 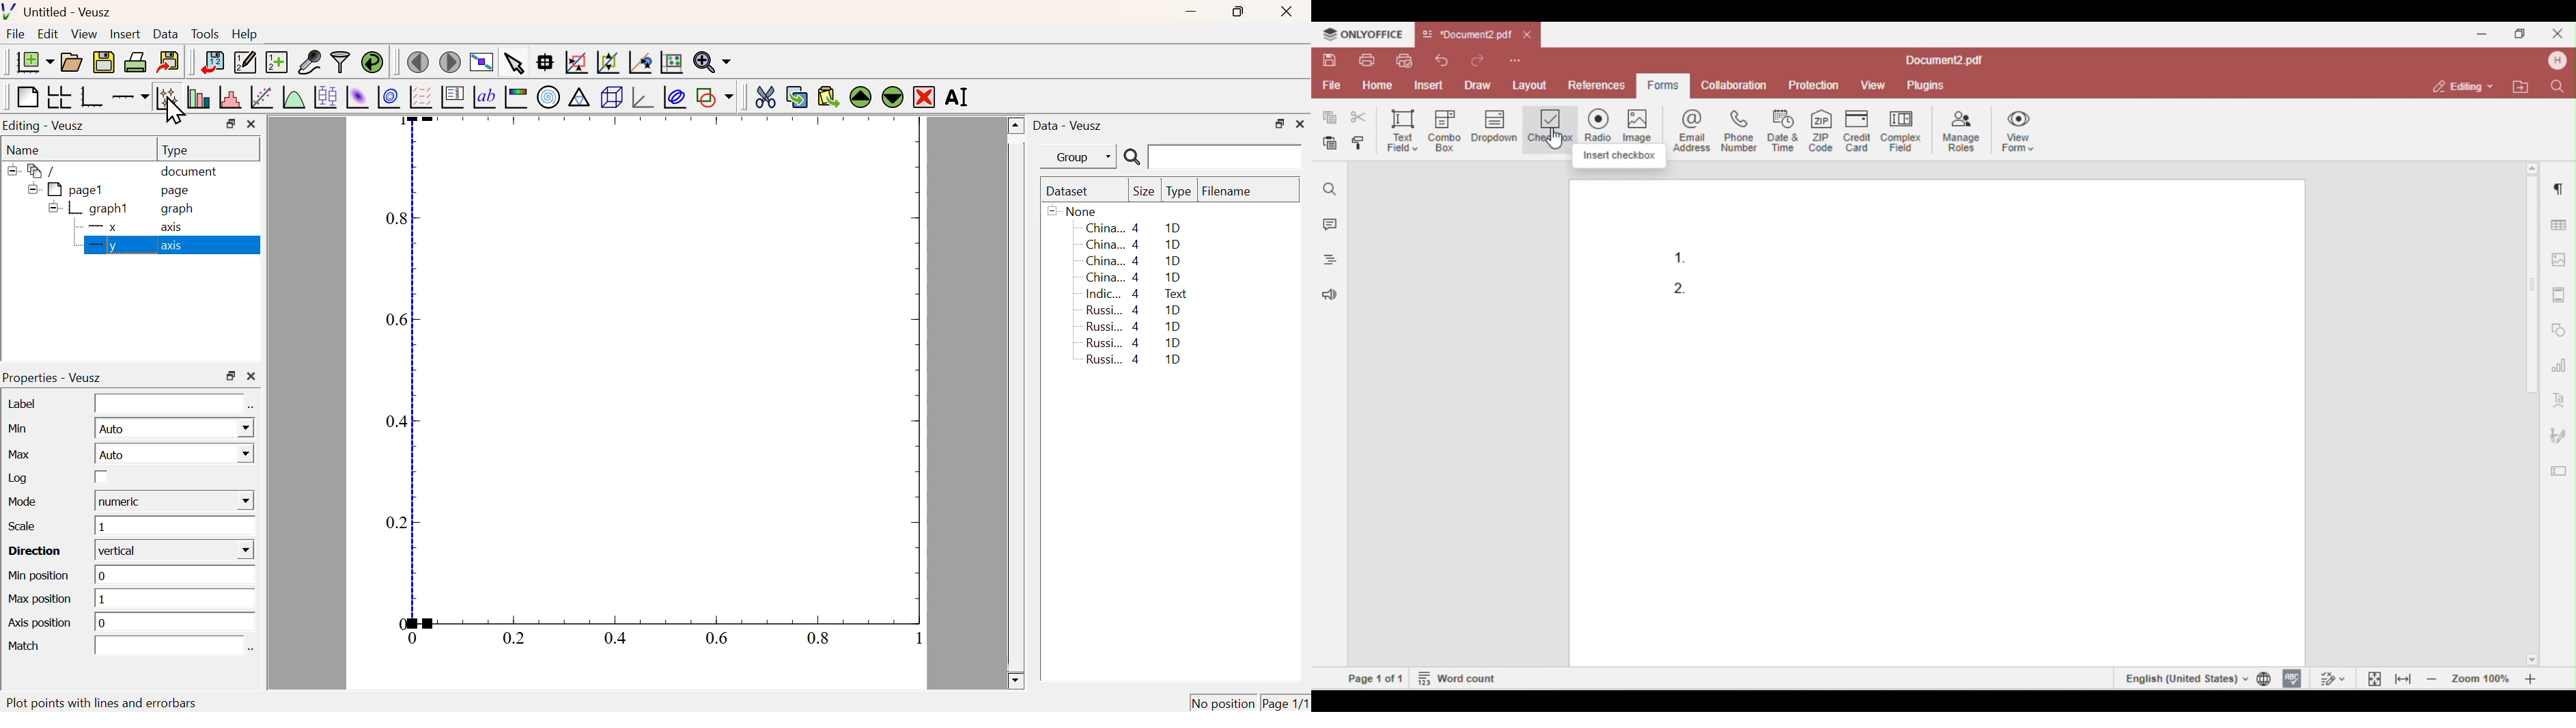 I want to click on 0, so click(x=178, y=575).